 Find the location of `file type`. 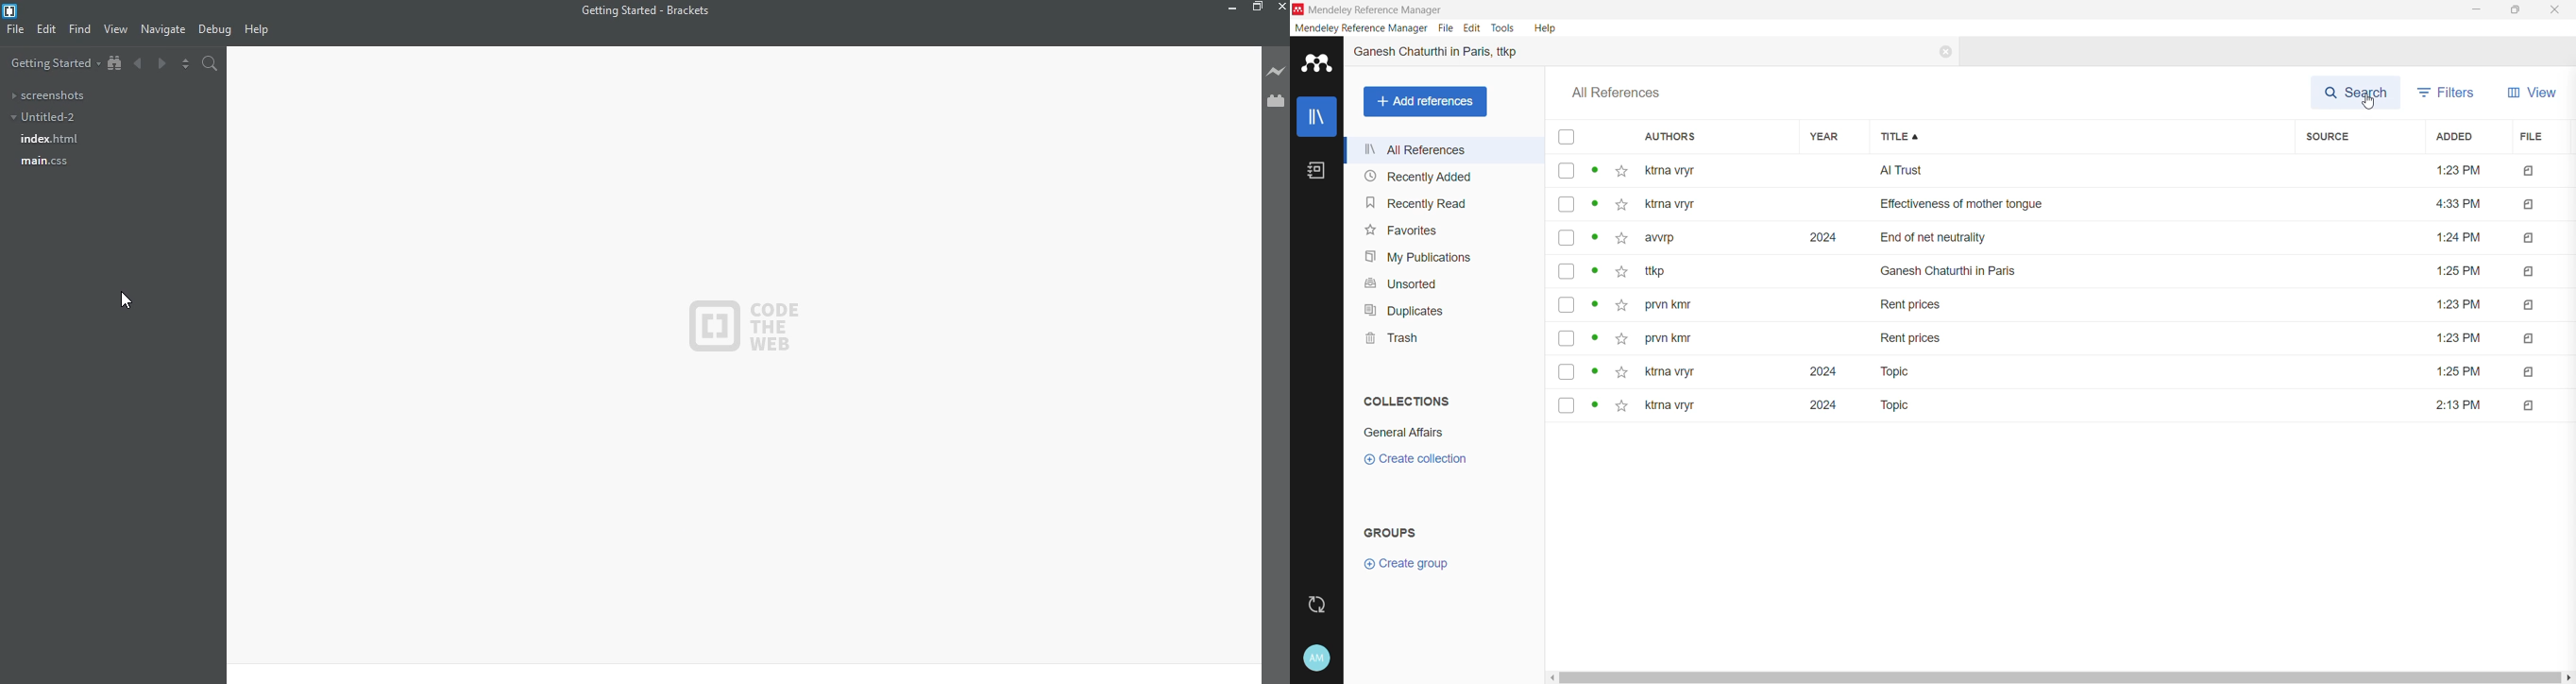

file type is located at coordinates (2529, 307).